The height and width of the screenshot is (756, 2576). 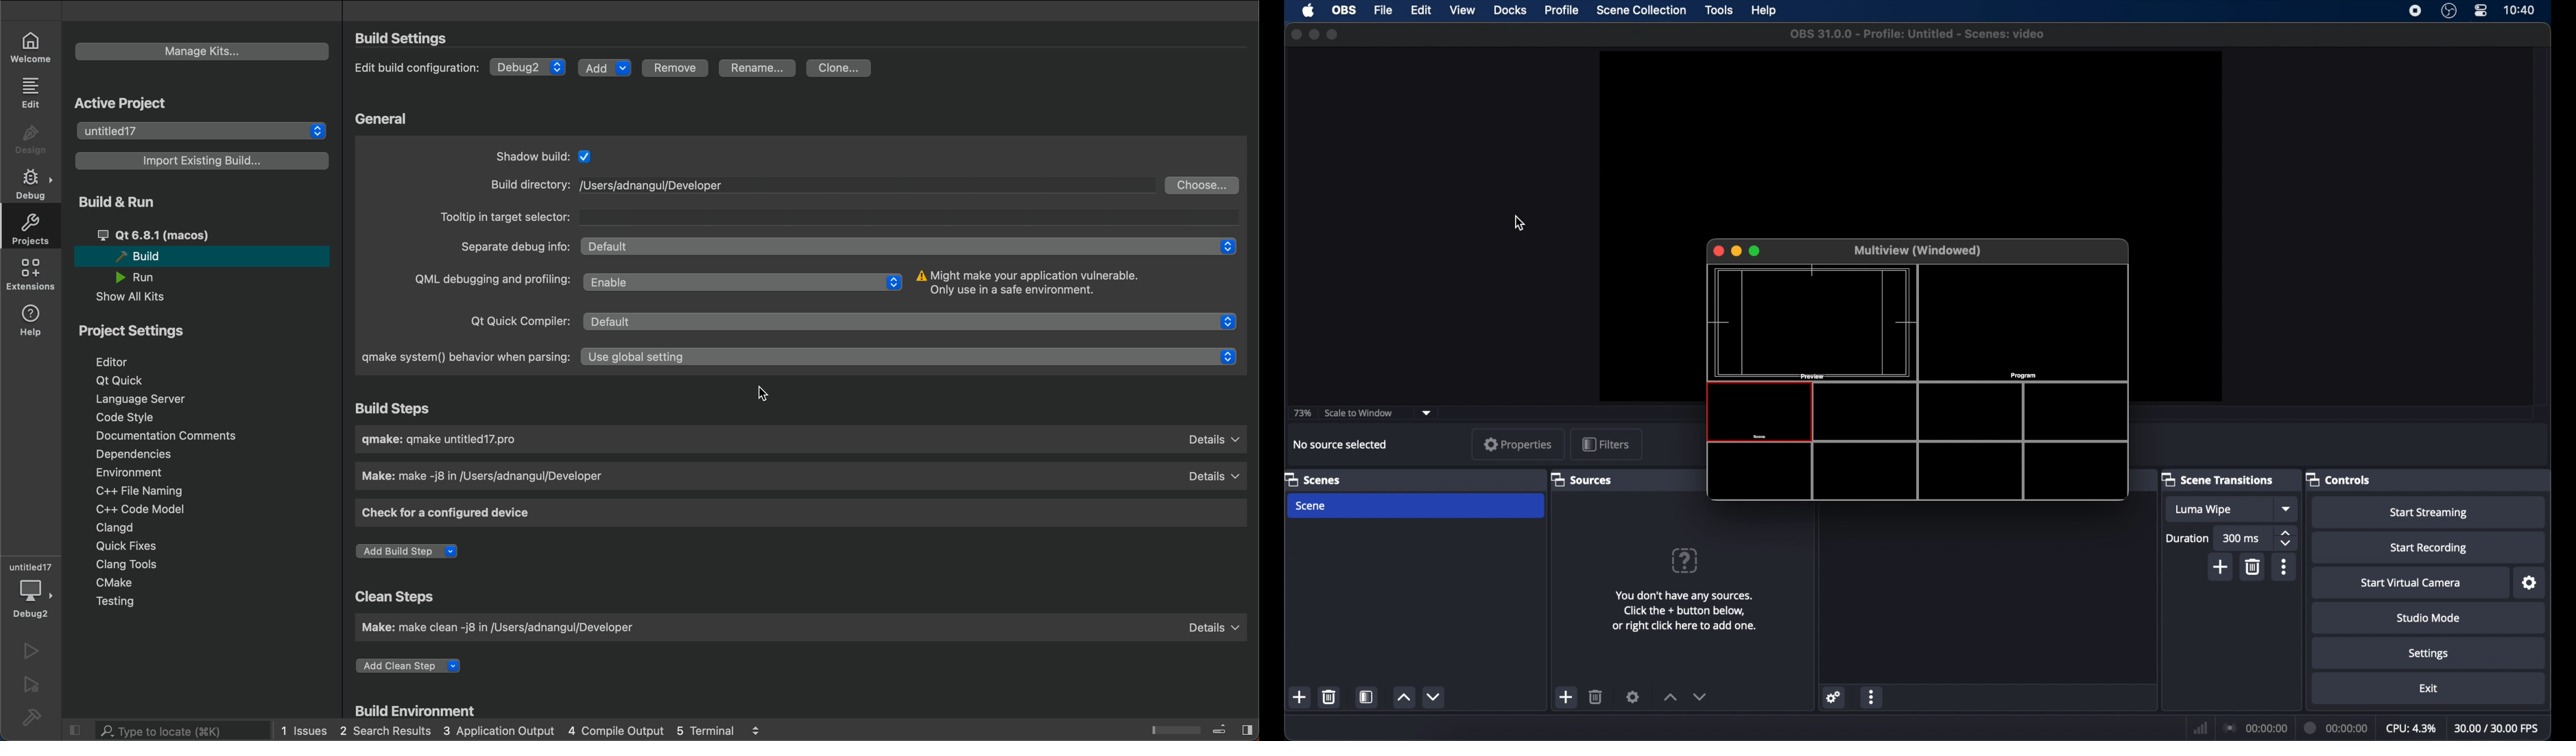 I want to click on help, so click(x=31, y=319).